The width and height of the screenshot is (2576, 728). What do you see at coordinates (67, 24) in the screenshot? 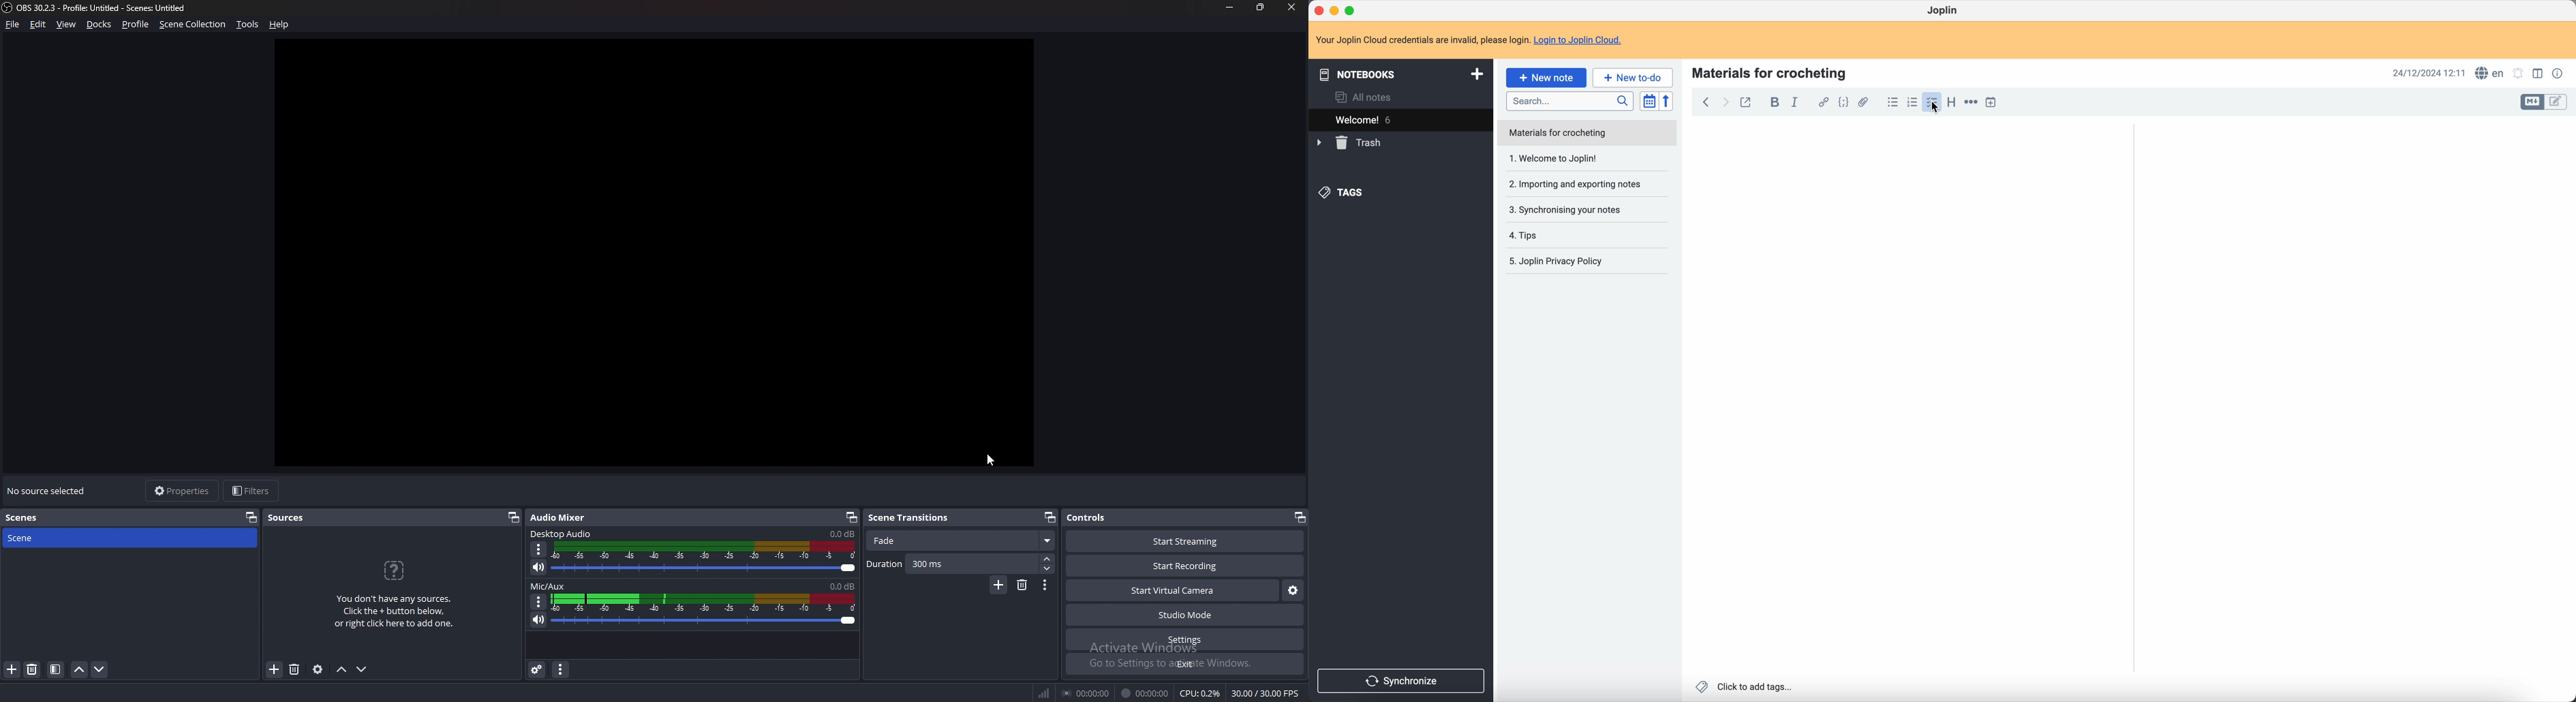
I see `view` at bounding box center [67, 24].